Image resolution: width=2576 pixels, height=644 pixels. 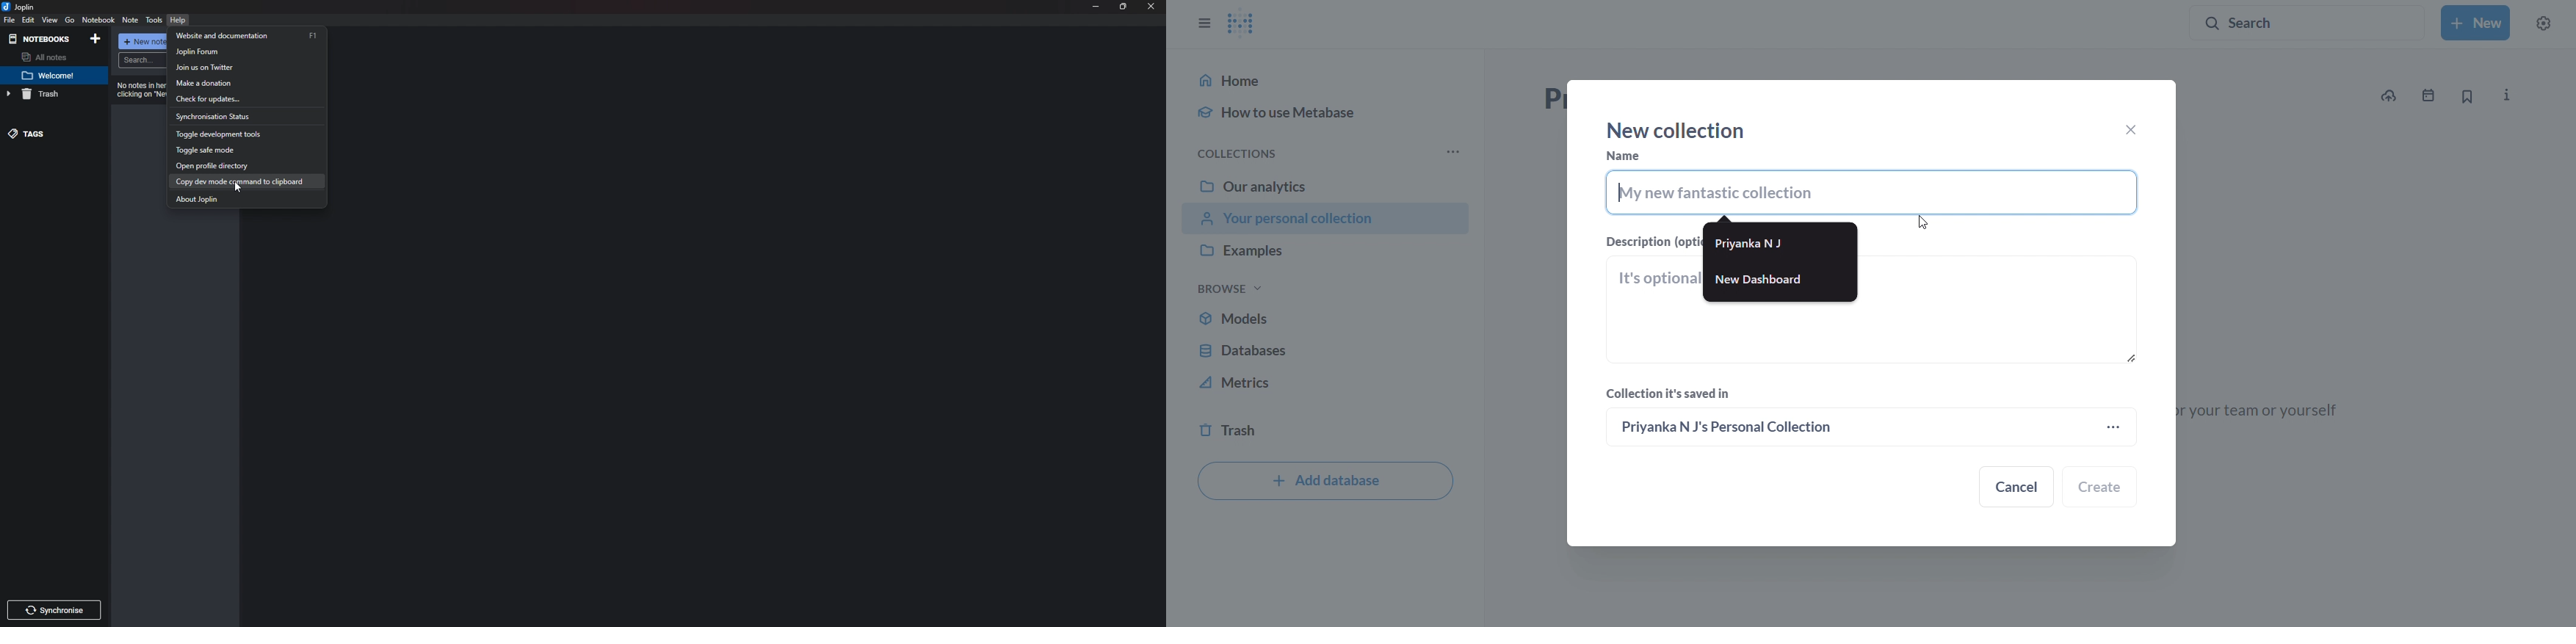 I want to click on upload data to new collecting, so click(x=2387, y=97).